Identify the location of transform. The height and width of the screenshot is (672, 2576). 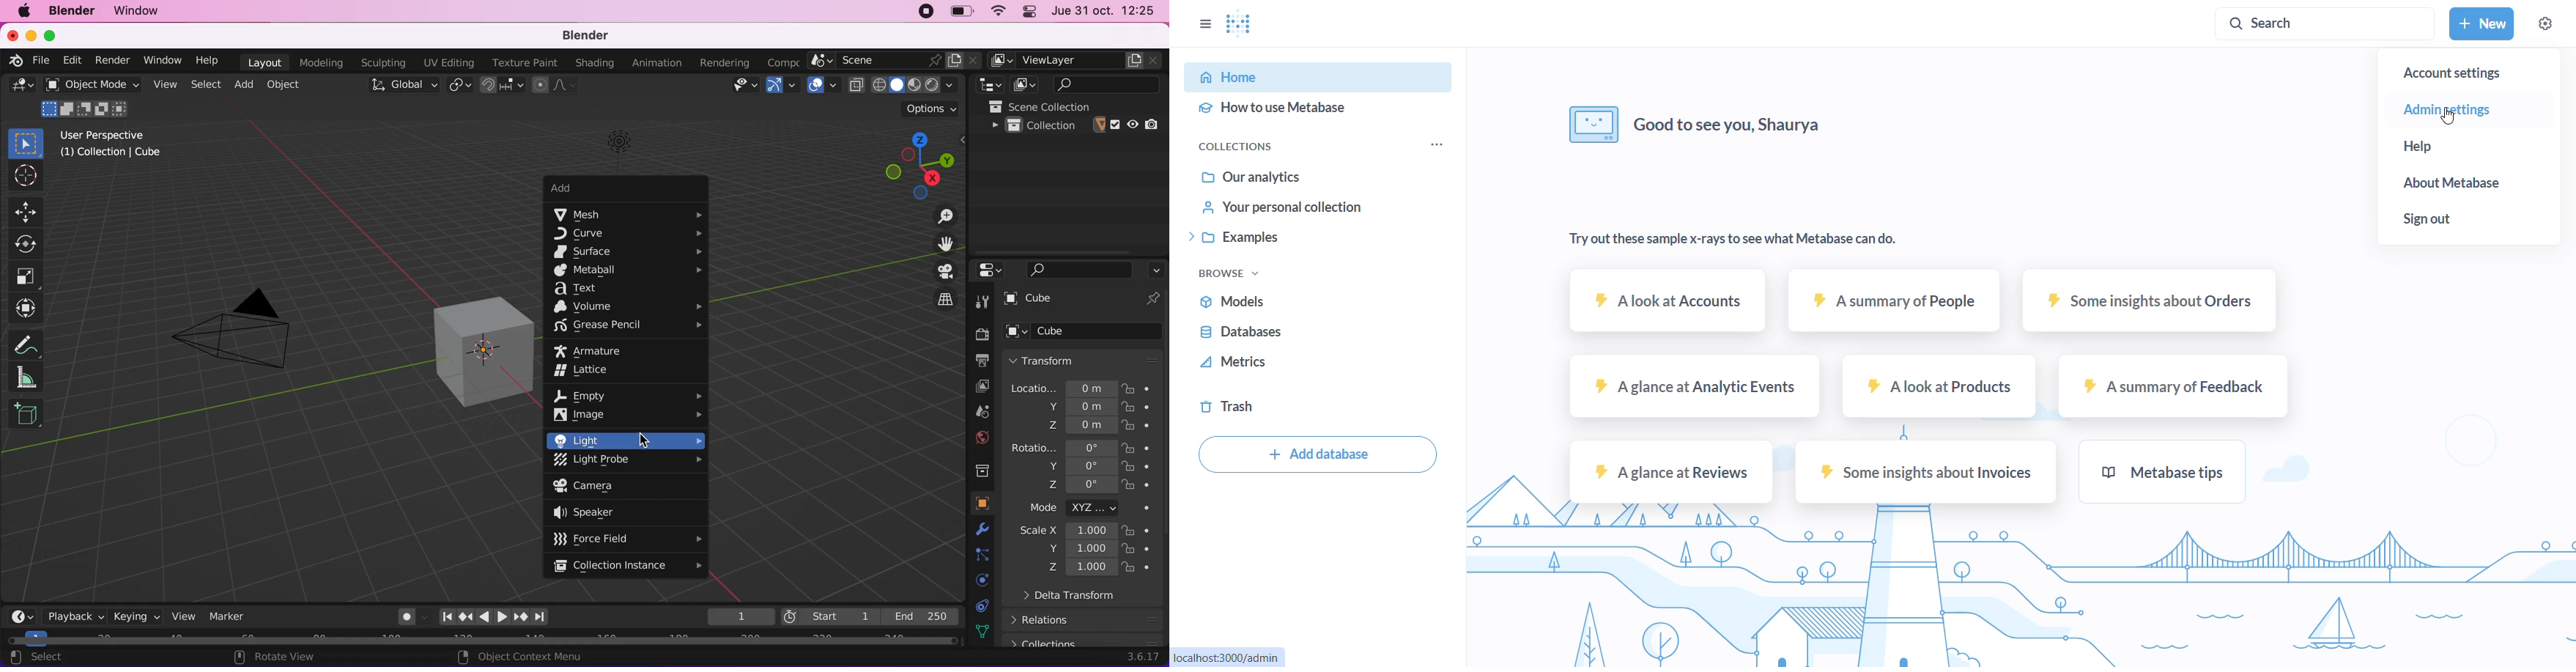
(28, 308).